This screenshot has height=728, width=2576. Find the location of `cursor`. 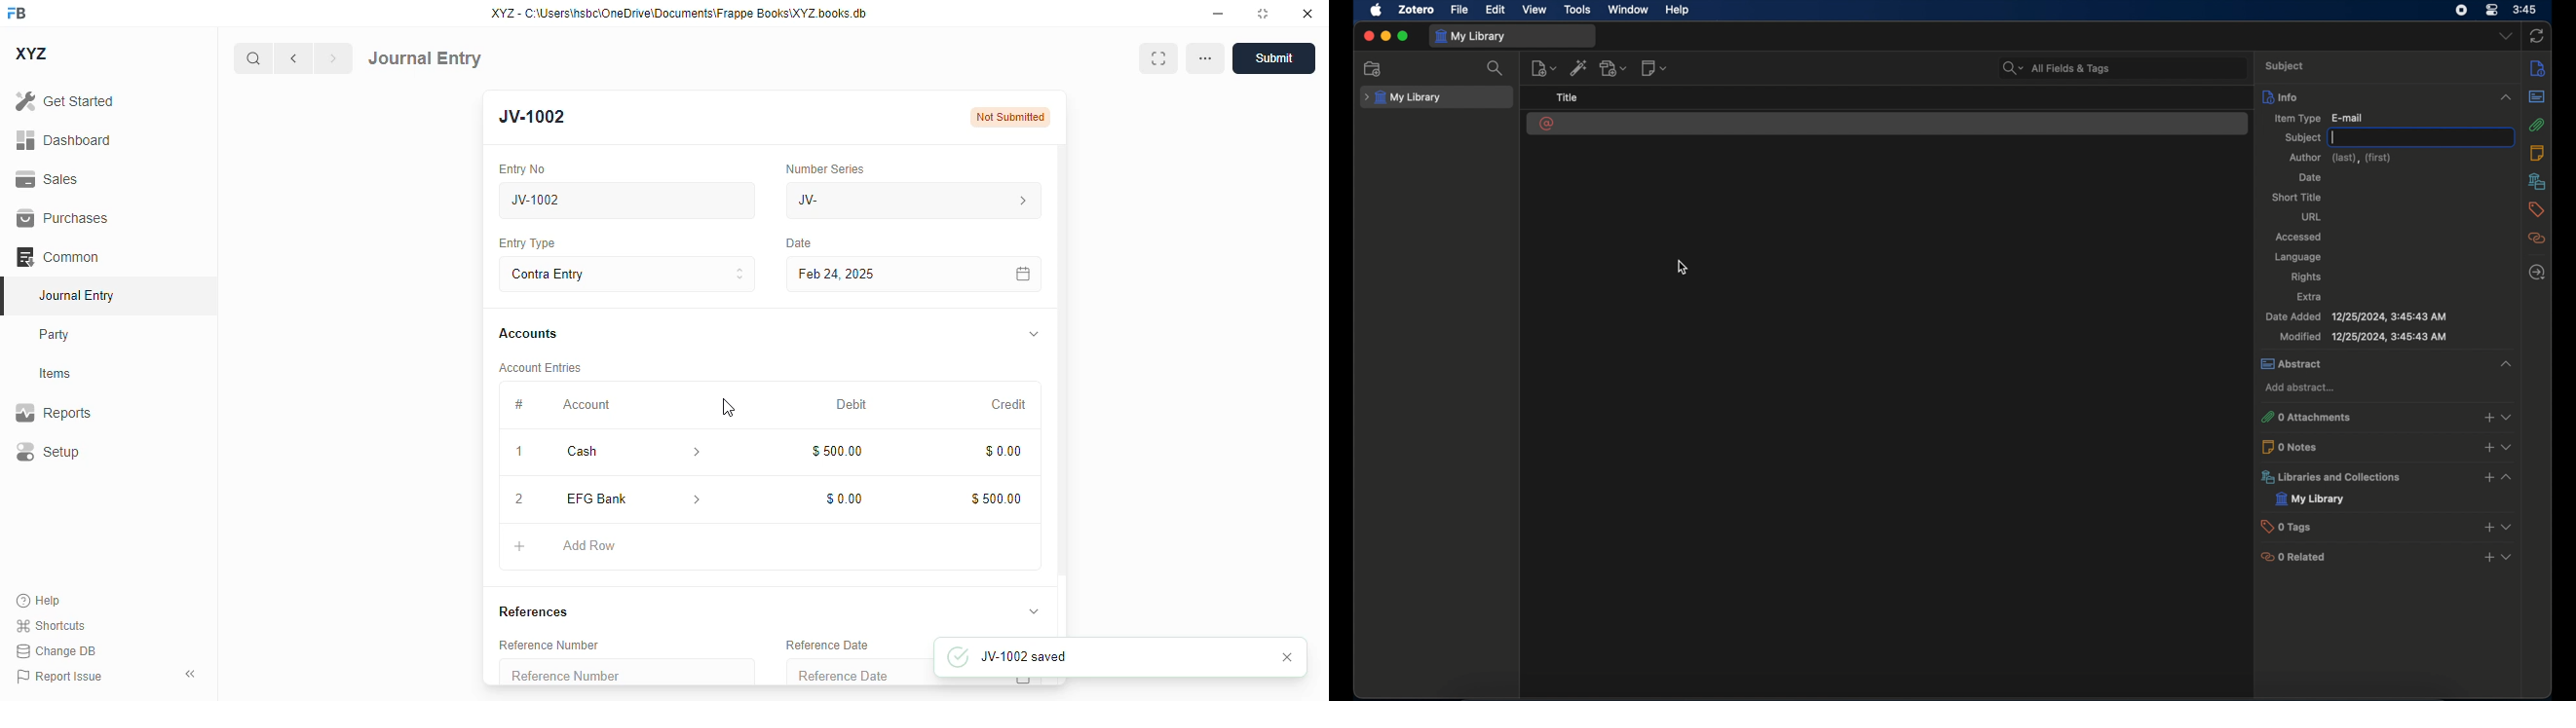

cursor is located at coordinates (730, 407).